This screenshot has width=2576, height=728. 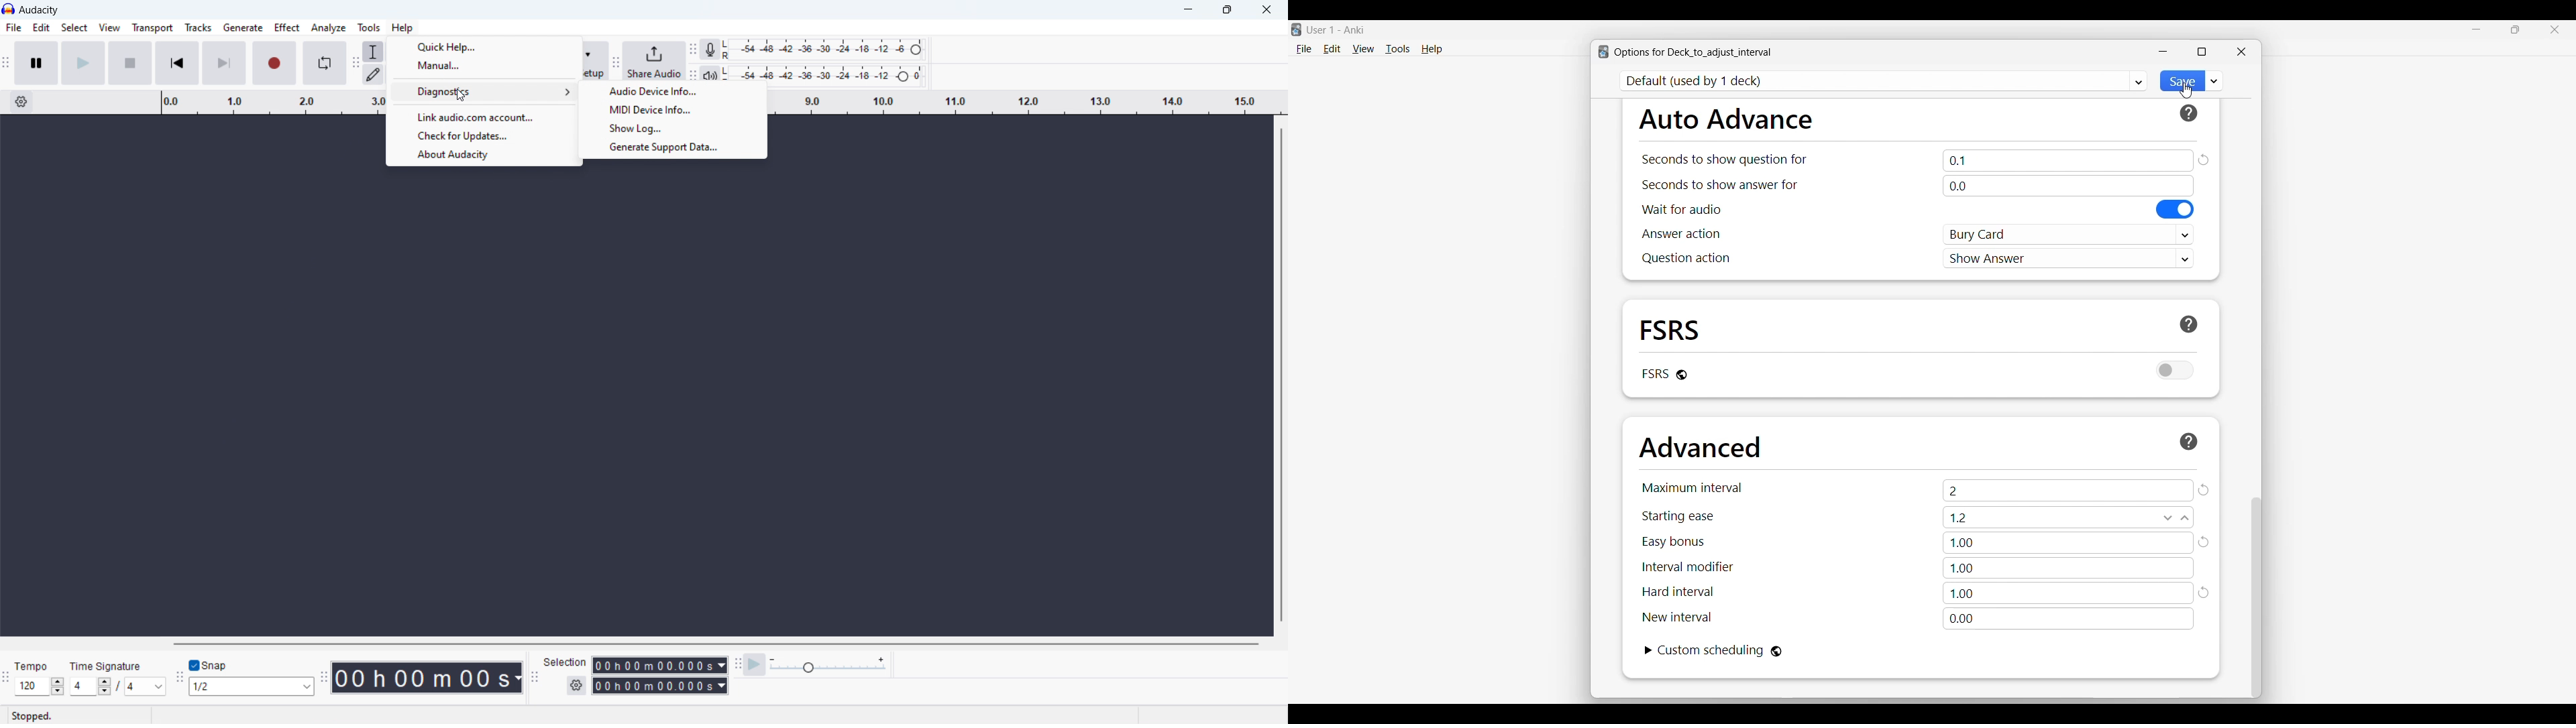 I want to click on Learn more about FSRS, so click(x=2189, y=324).